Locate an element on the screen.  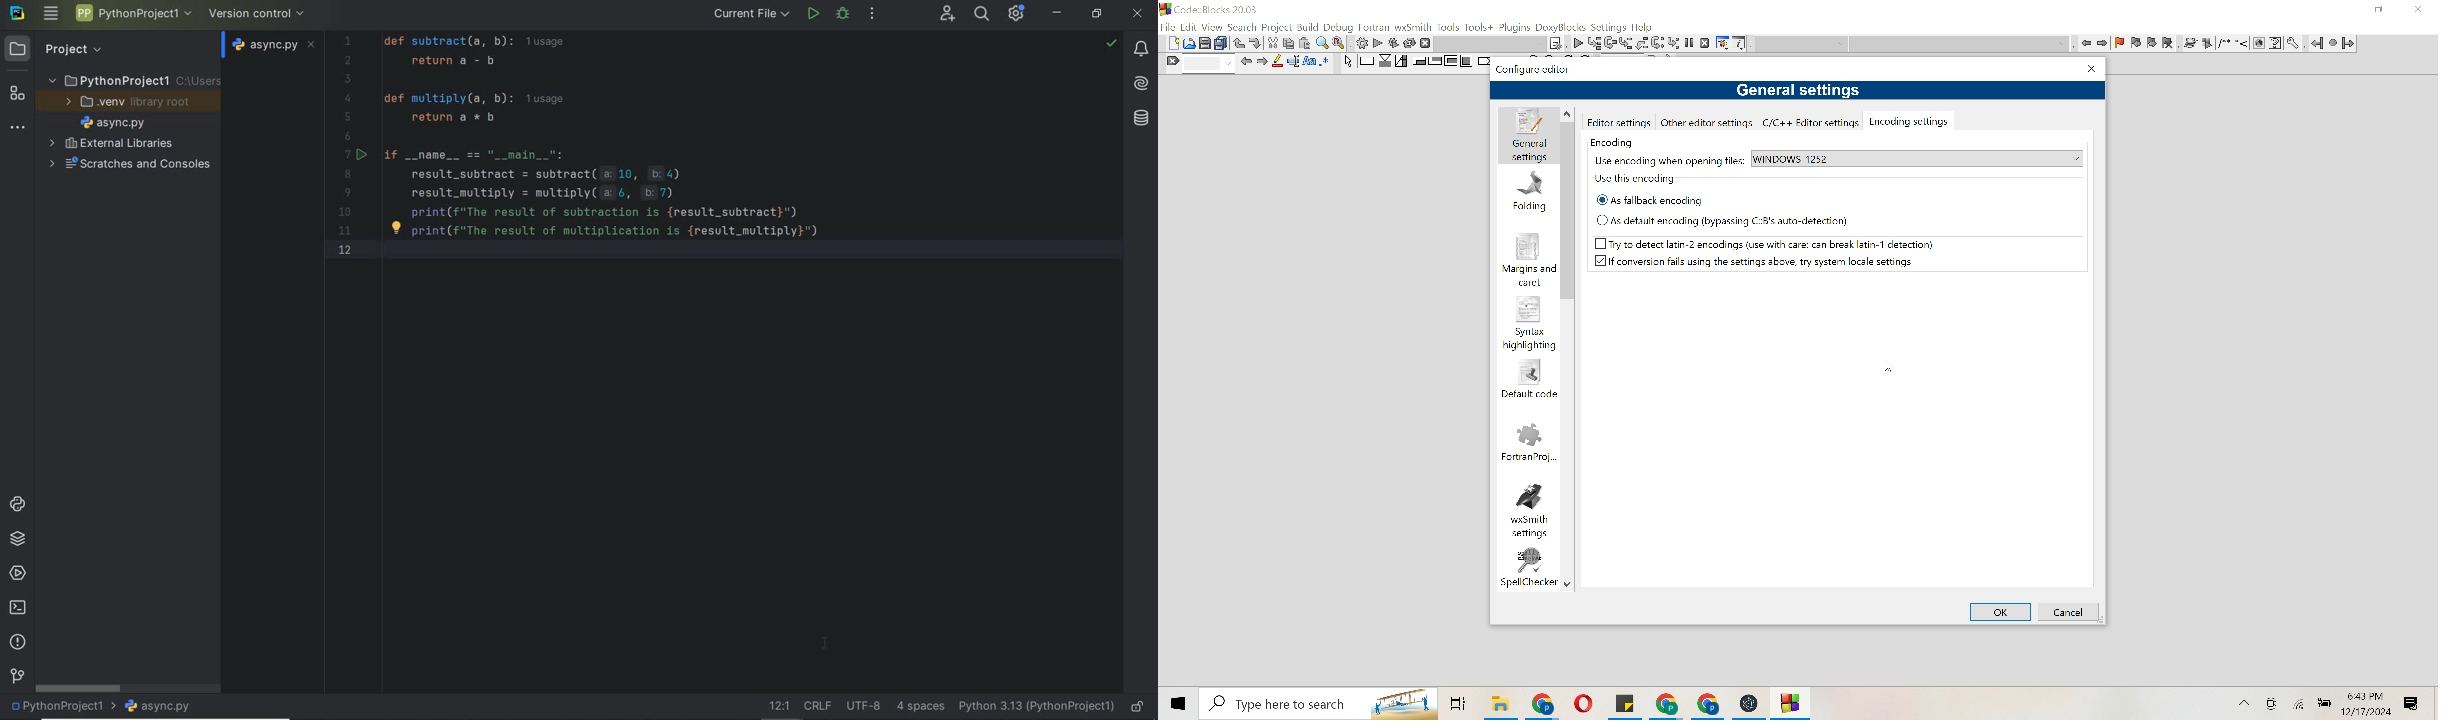
Information is located at coordinates (1741, 44).